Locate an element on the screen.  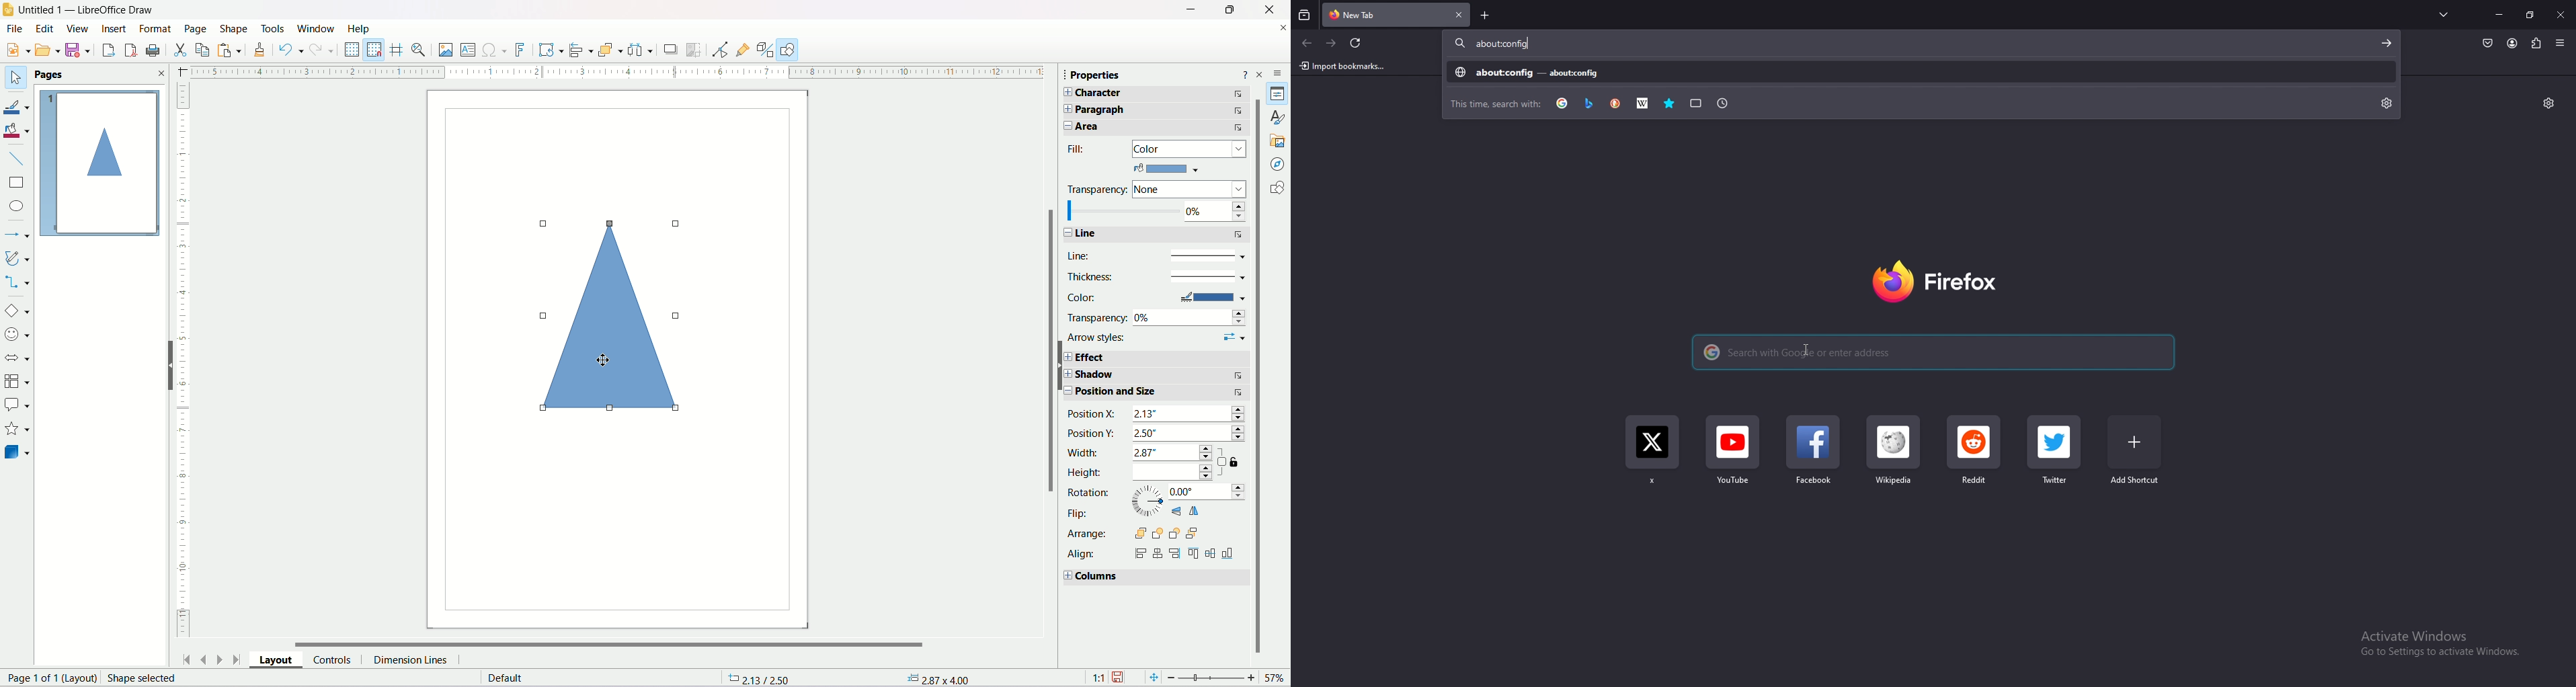
Insert line is located at coordinates (17, 158).